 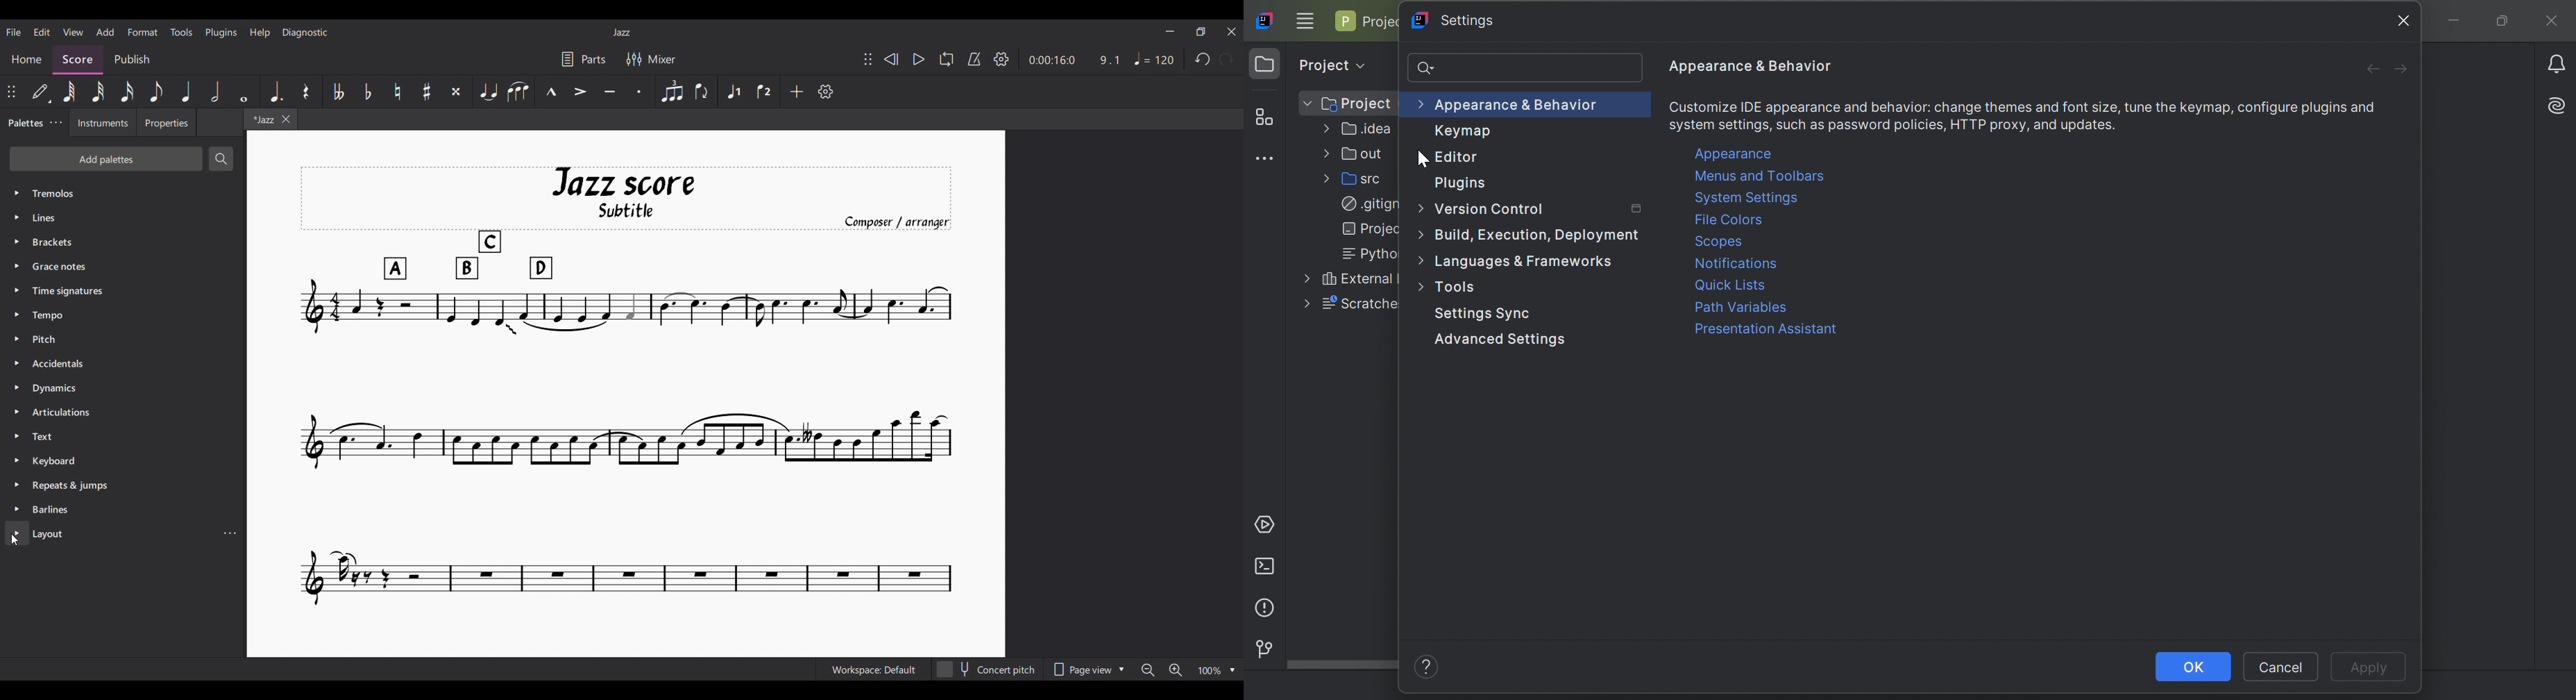 What do you see at coordinates (186, 91) in the screenshot?
I see `Quarter note` at bounding box center [186, 91].